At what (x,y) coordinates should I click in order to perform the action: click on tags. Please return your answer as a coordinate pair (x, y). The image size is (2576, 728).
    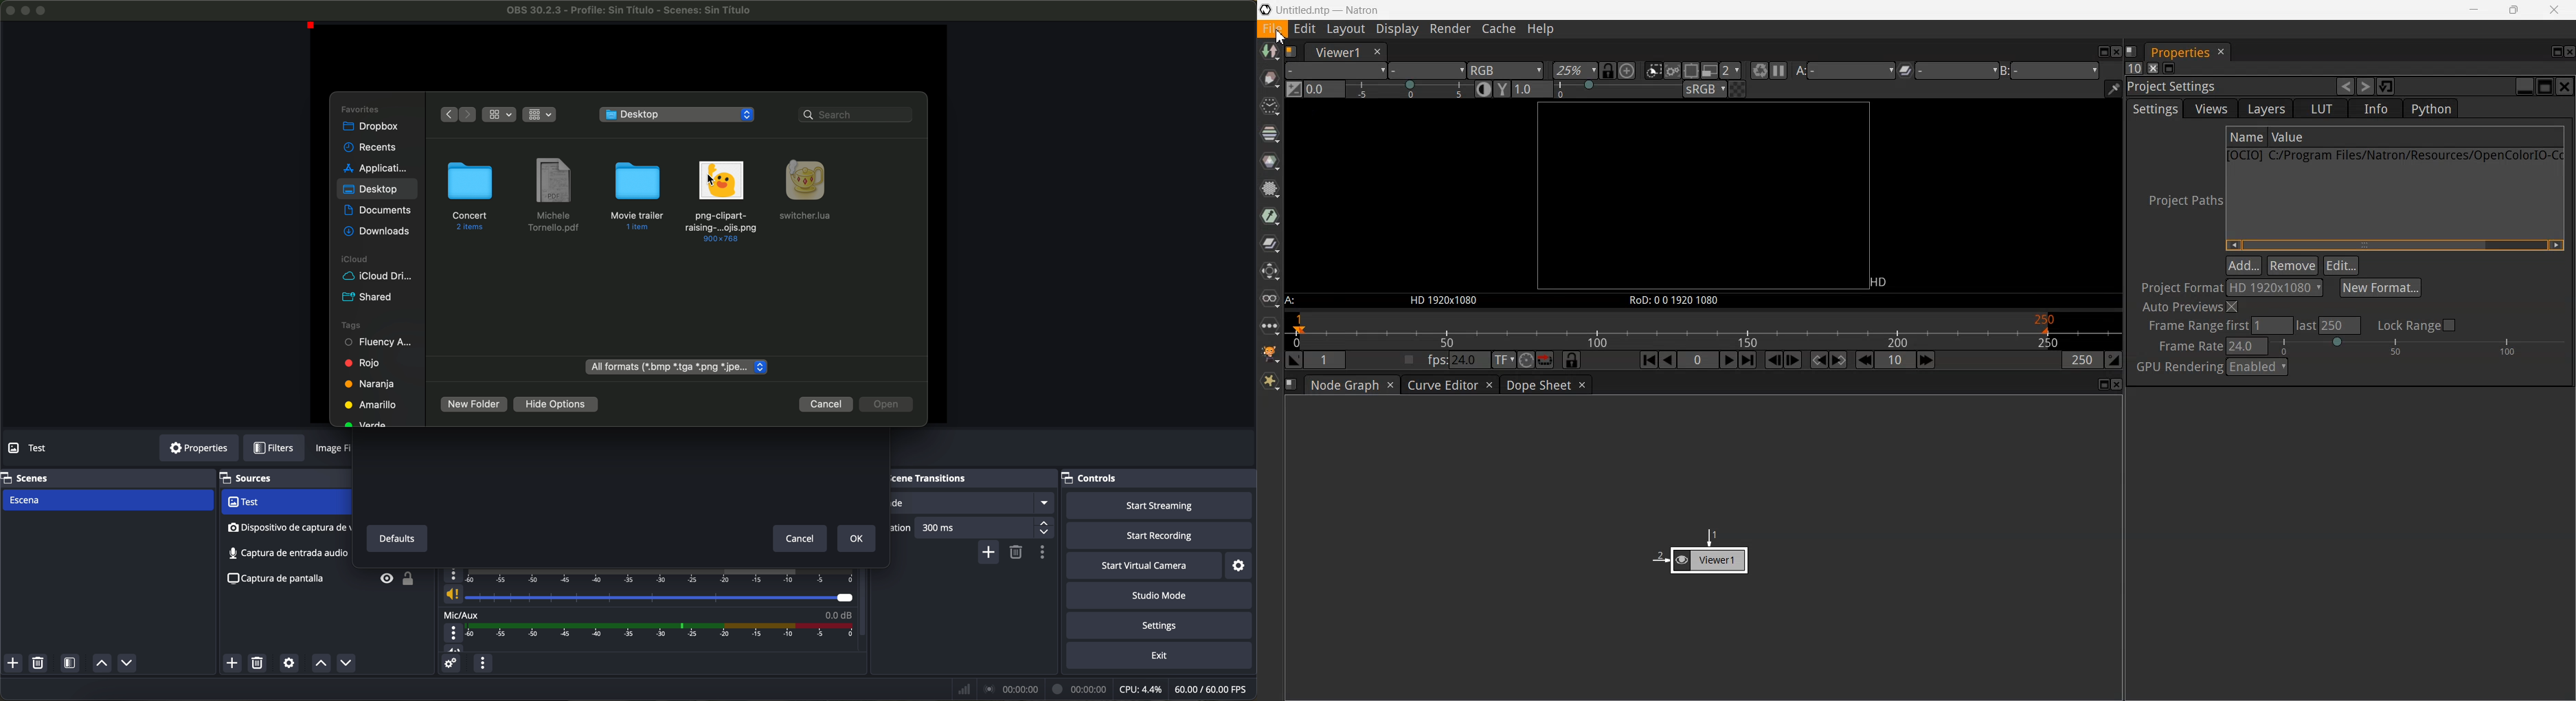
    Looking at the image, I should click on (353, 325).